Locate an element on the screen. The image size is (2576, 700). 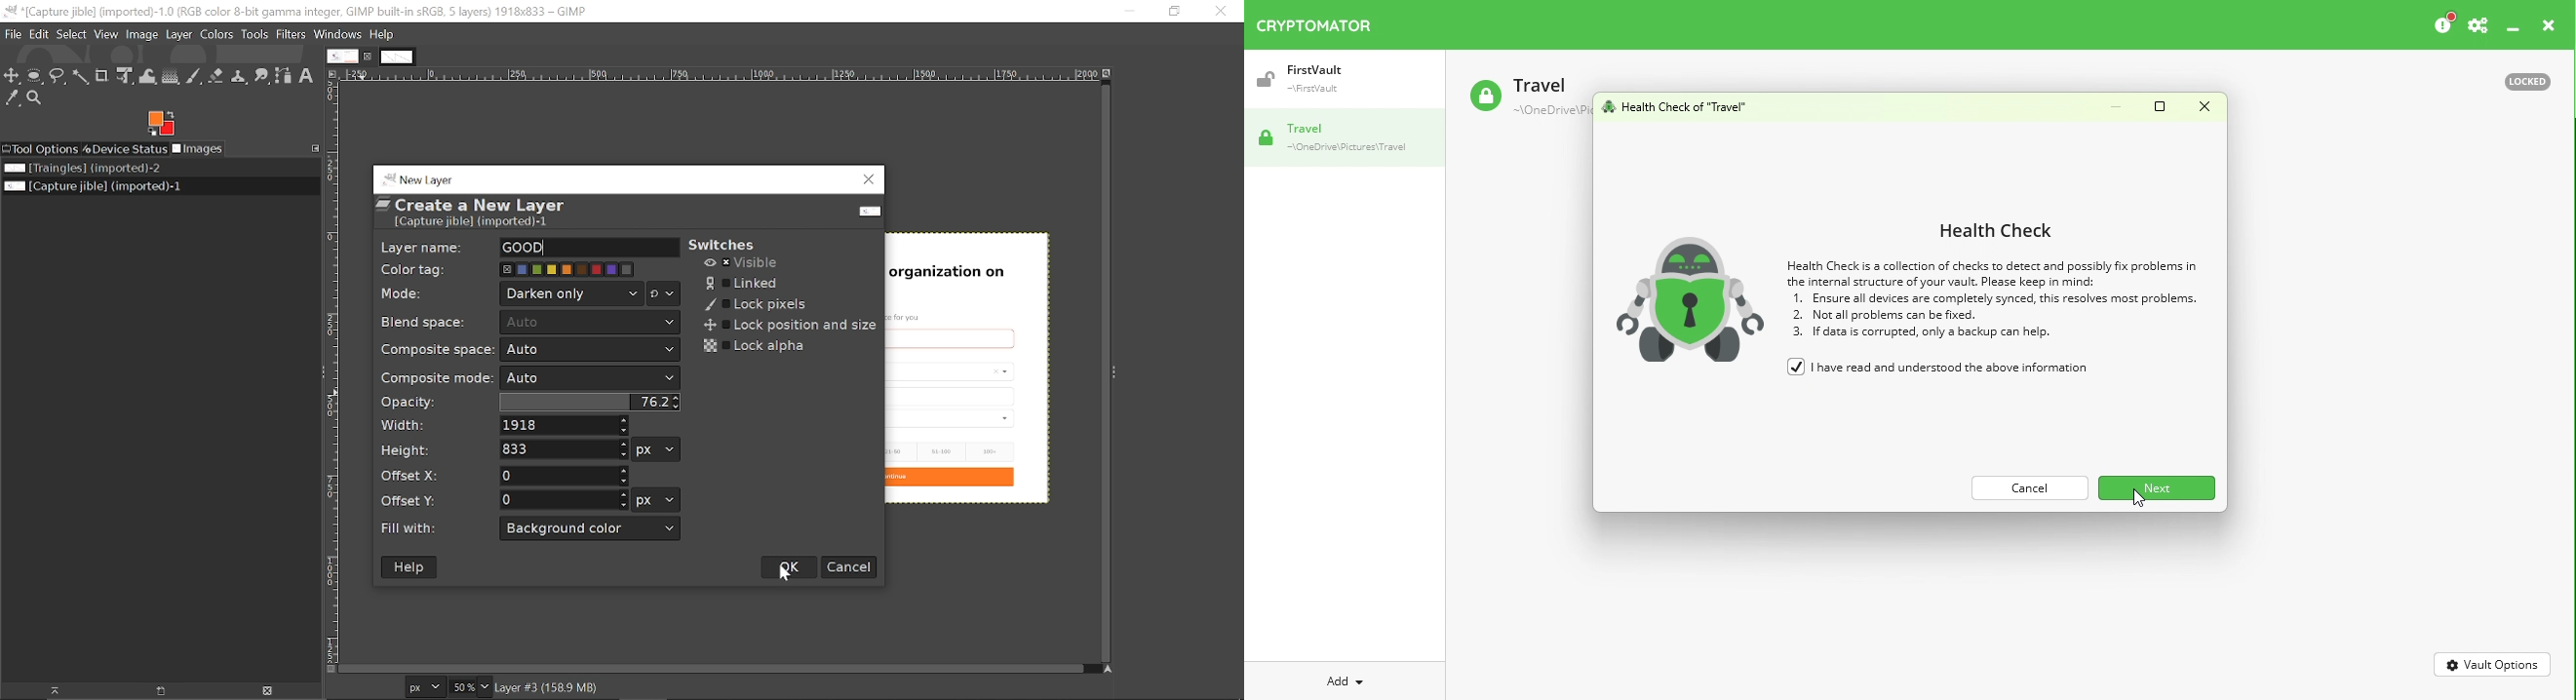
Offset Y units is located at coordinates (656, 501).